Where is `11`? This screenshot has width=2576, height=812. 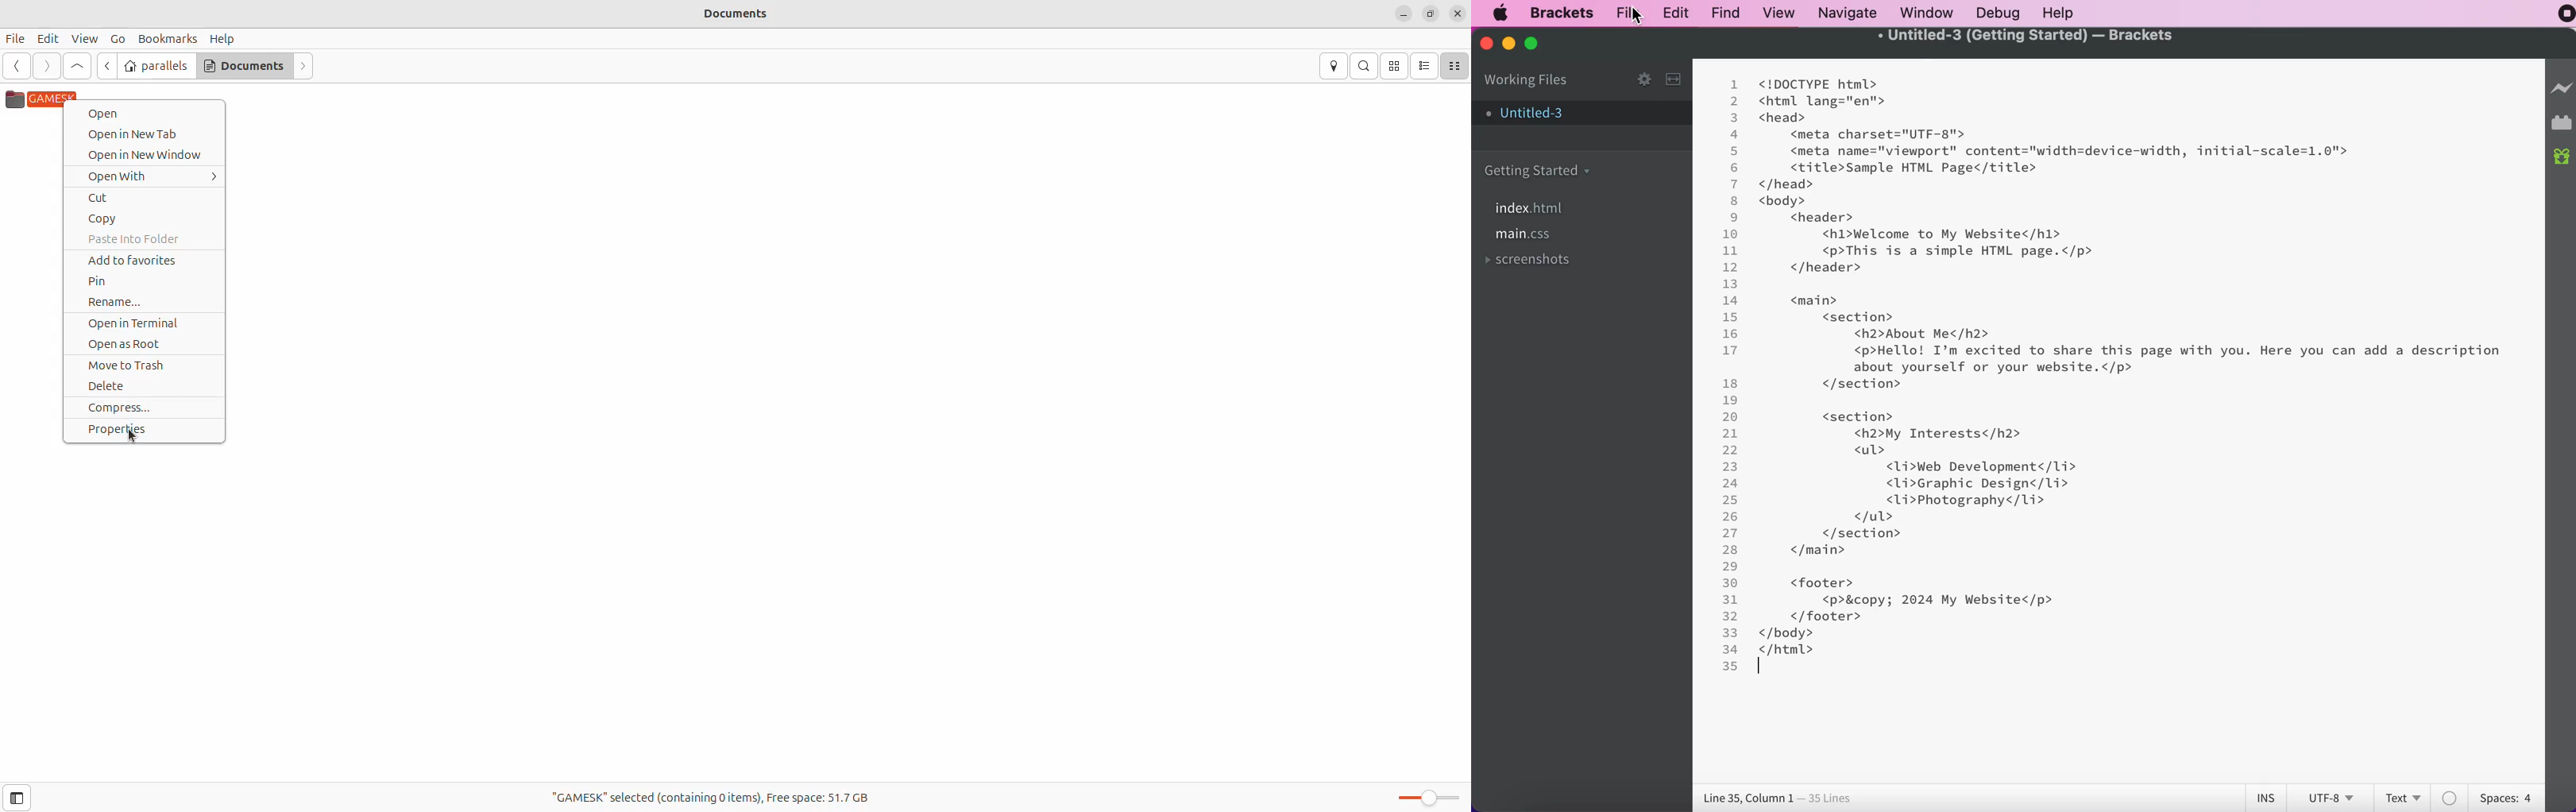 11 is located at coordinates (1732, 251).